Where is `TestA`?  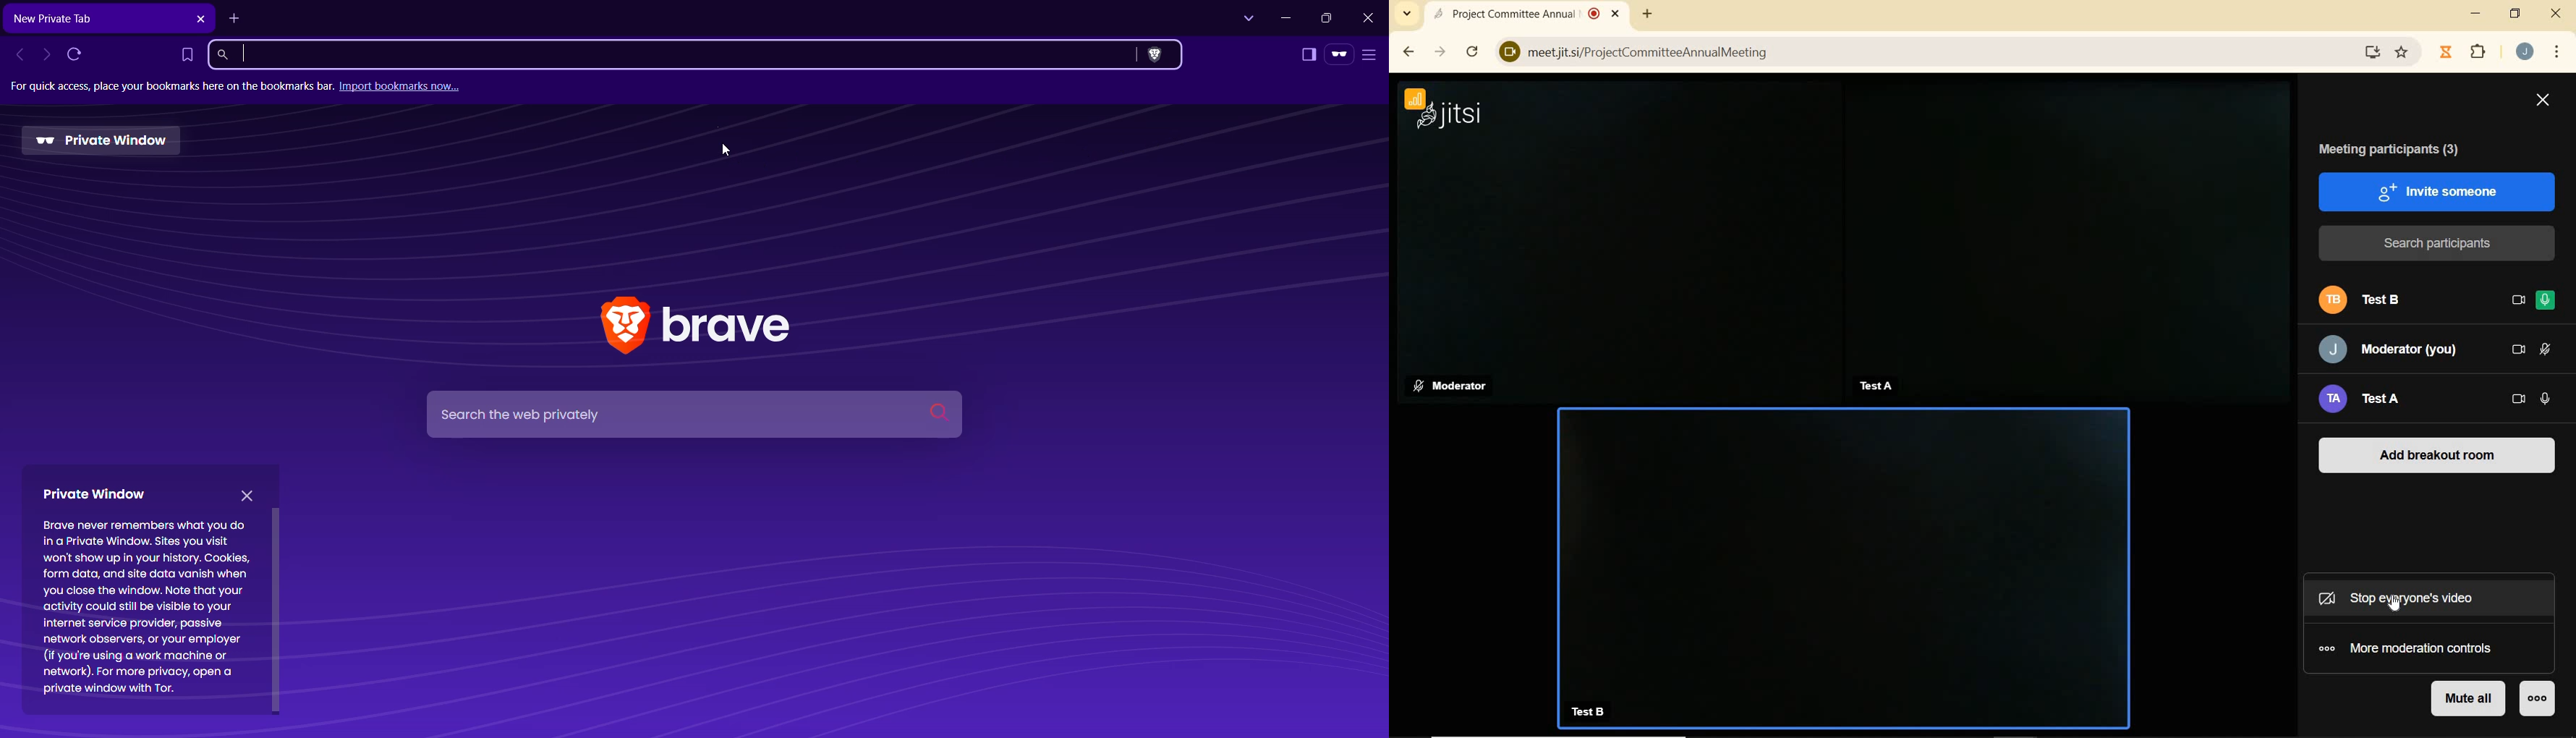 TestA is located at coordinates (1880, 387).